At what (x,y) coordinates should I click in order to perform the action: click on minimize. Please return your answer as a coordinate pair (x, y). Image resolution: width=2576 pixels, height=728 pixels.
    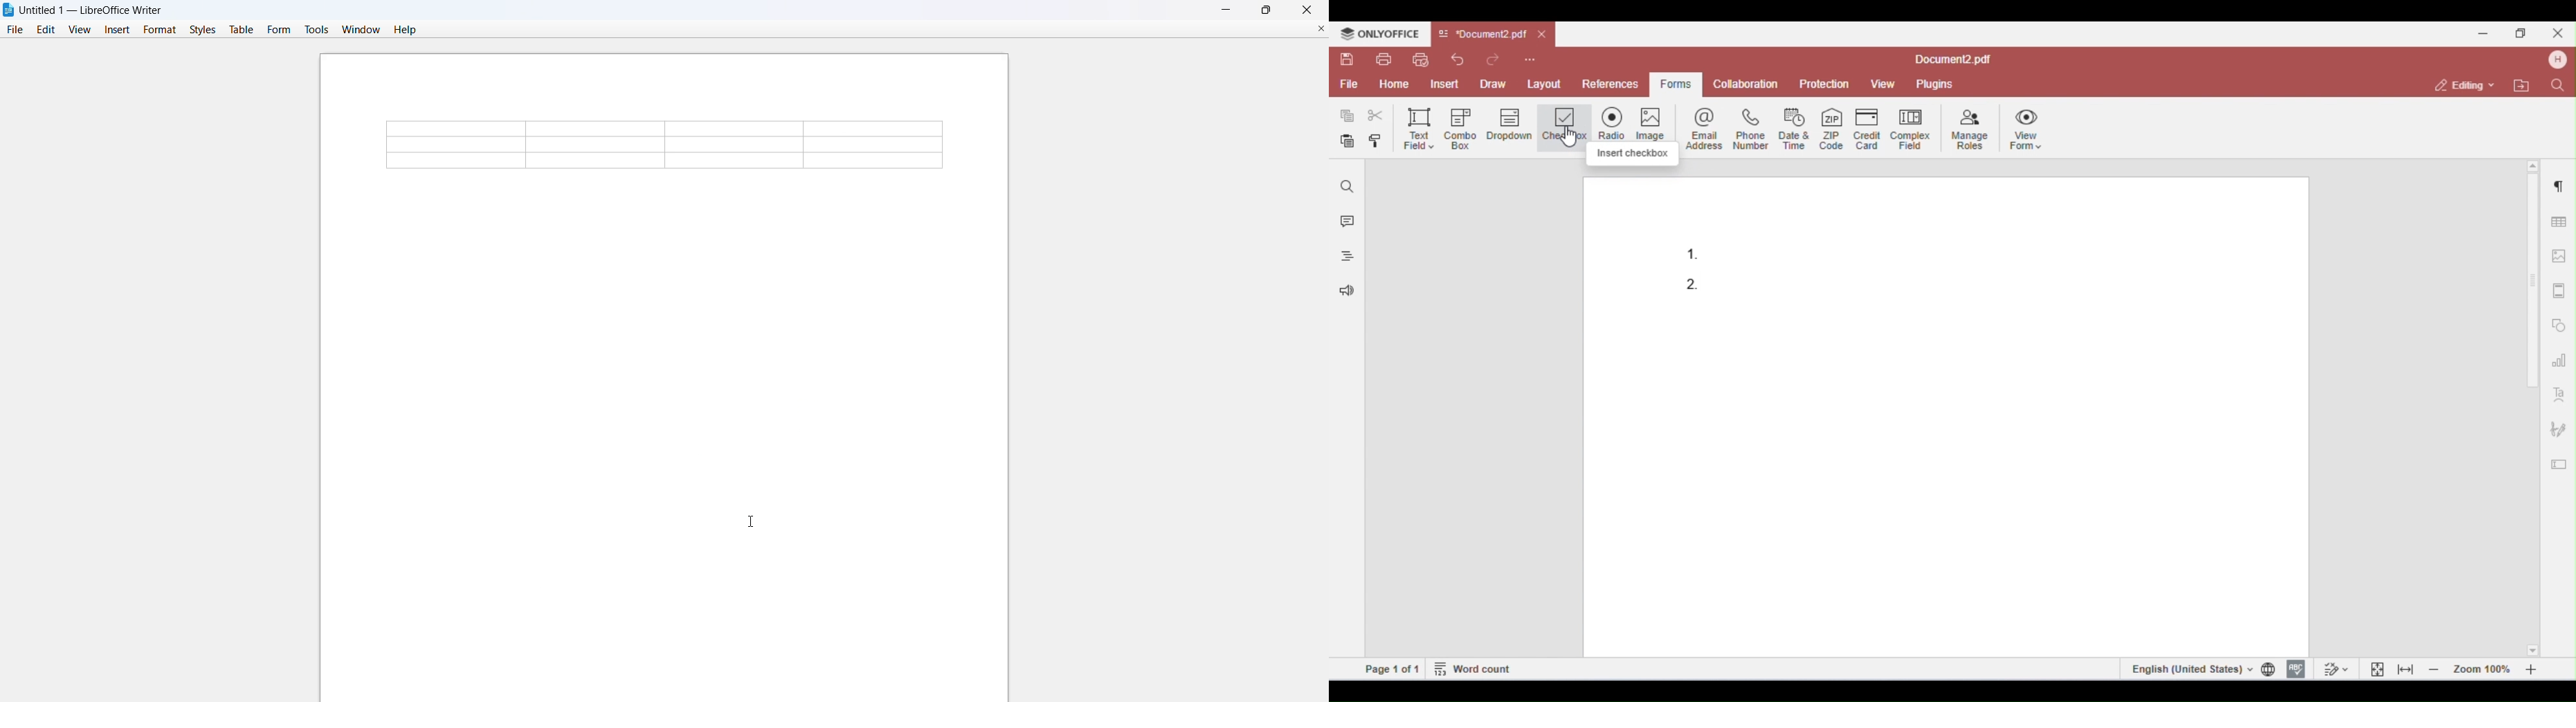
    Looking at the image, I should click on (2484, 32).